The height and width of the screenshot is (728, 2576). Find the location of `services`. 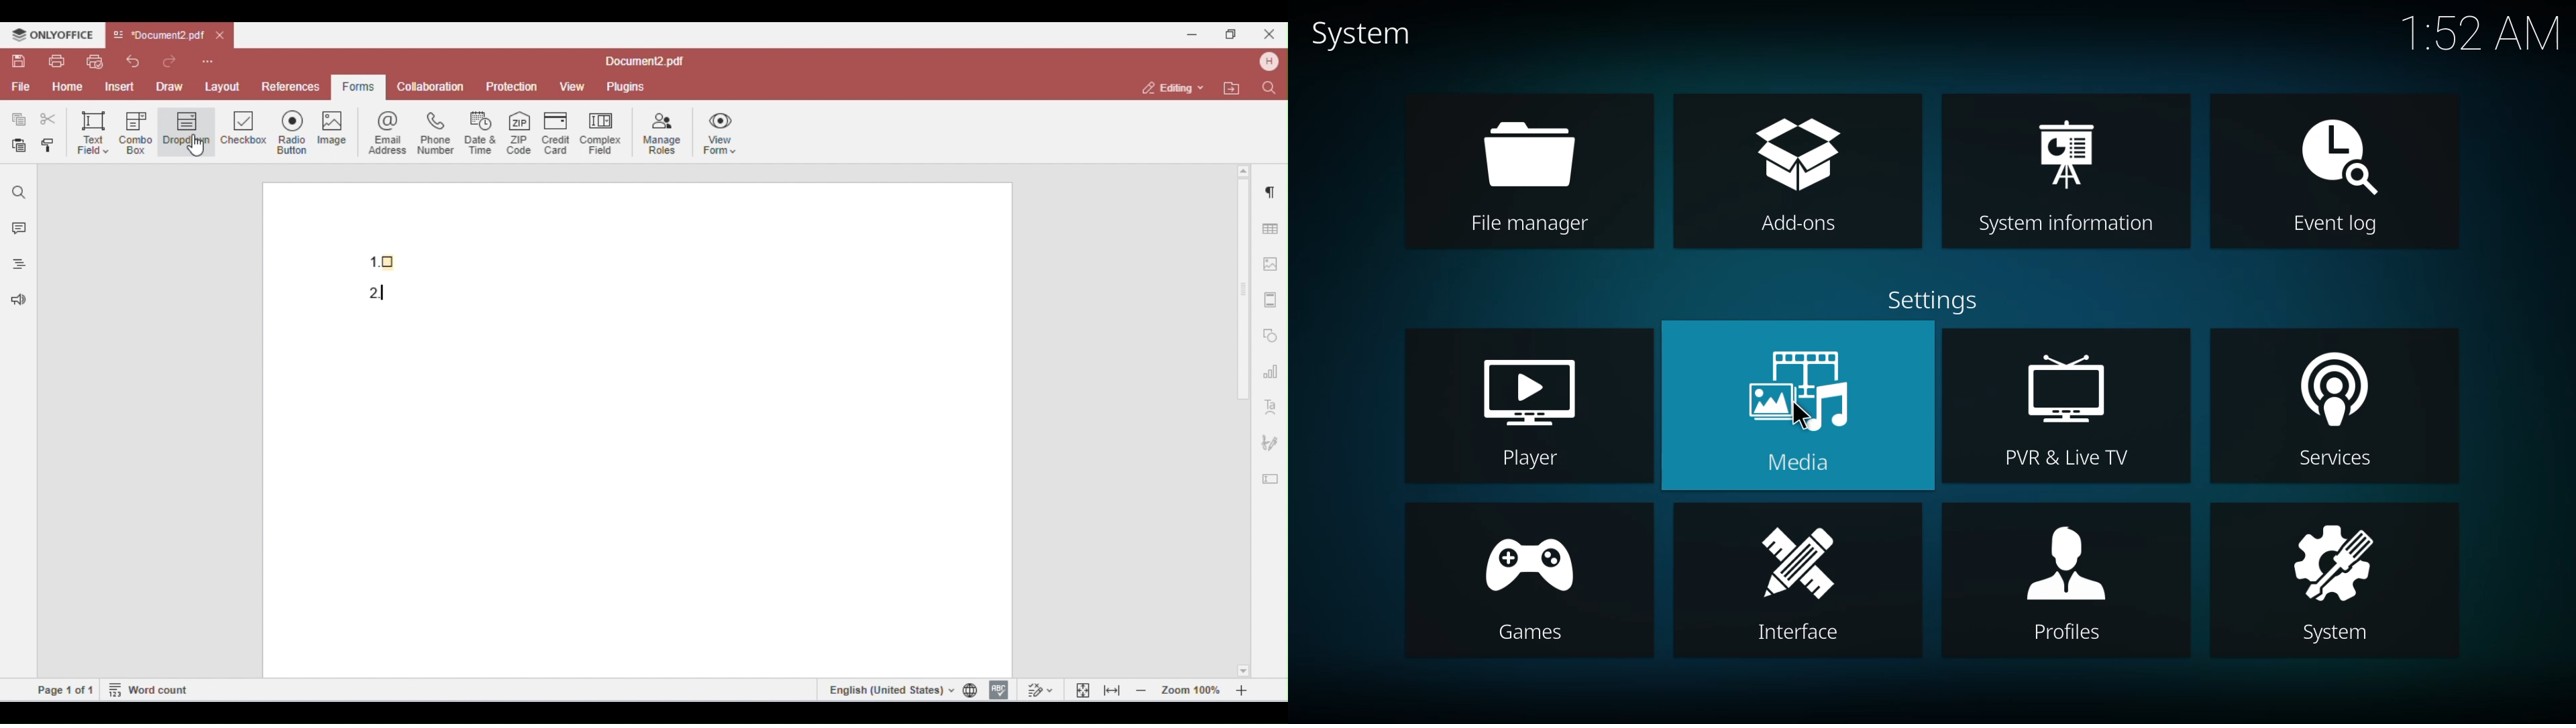

services is located at coordinates (2331, 408).